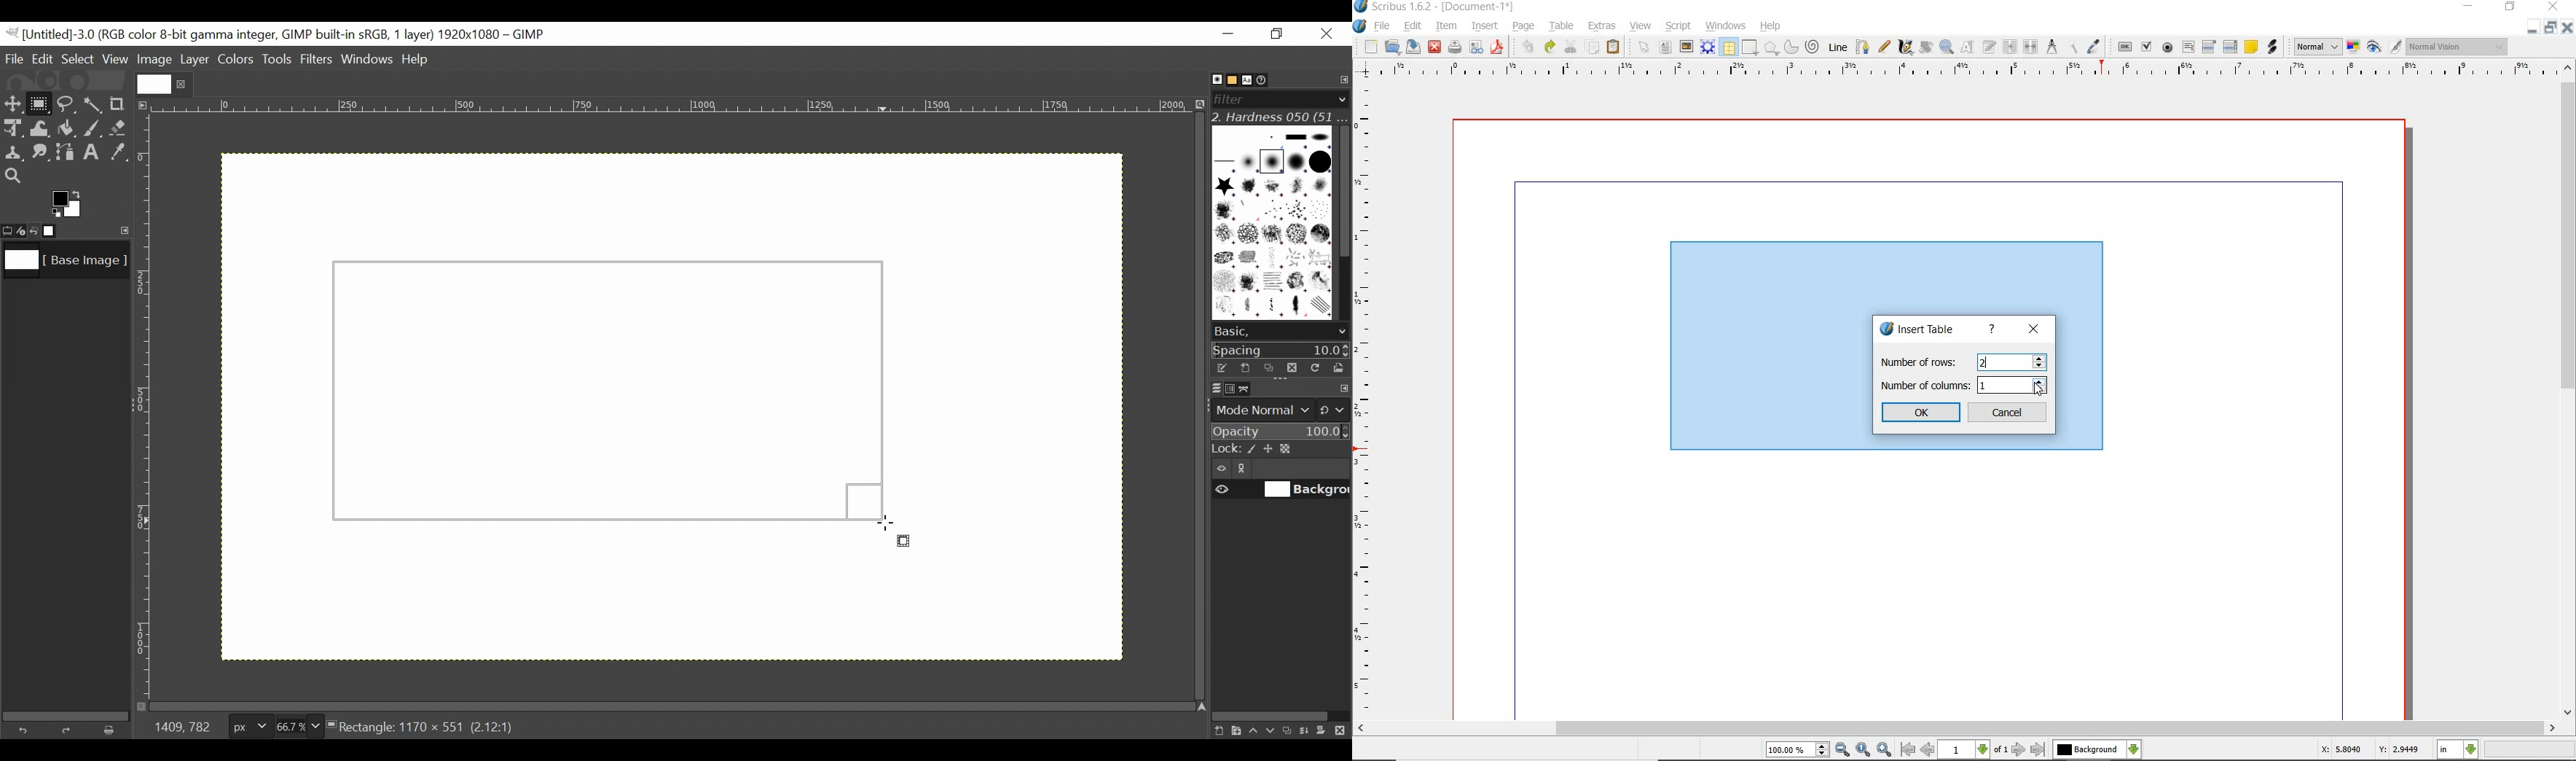  Describe the element at coordinates (2008, 413) in the screenshot. I see `cancel` at that location.